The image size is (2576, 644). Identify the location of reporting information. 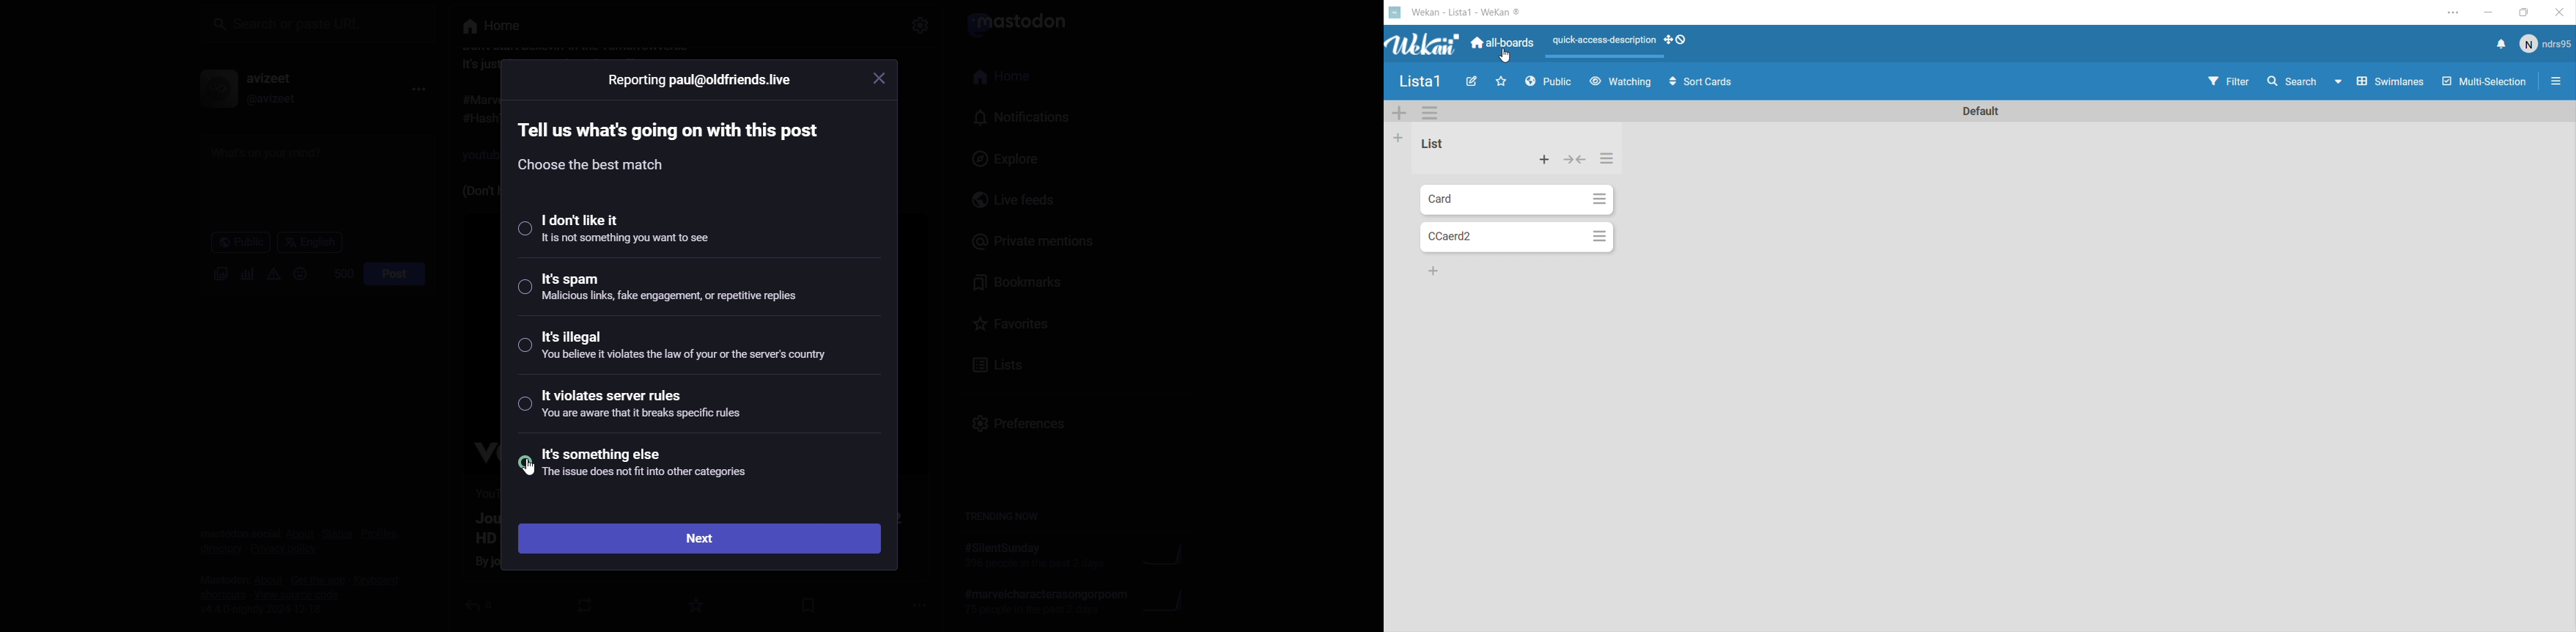
(698, 81).